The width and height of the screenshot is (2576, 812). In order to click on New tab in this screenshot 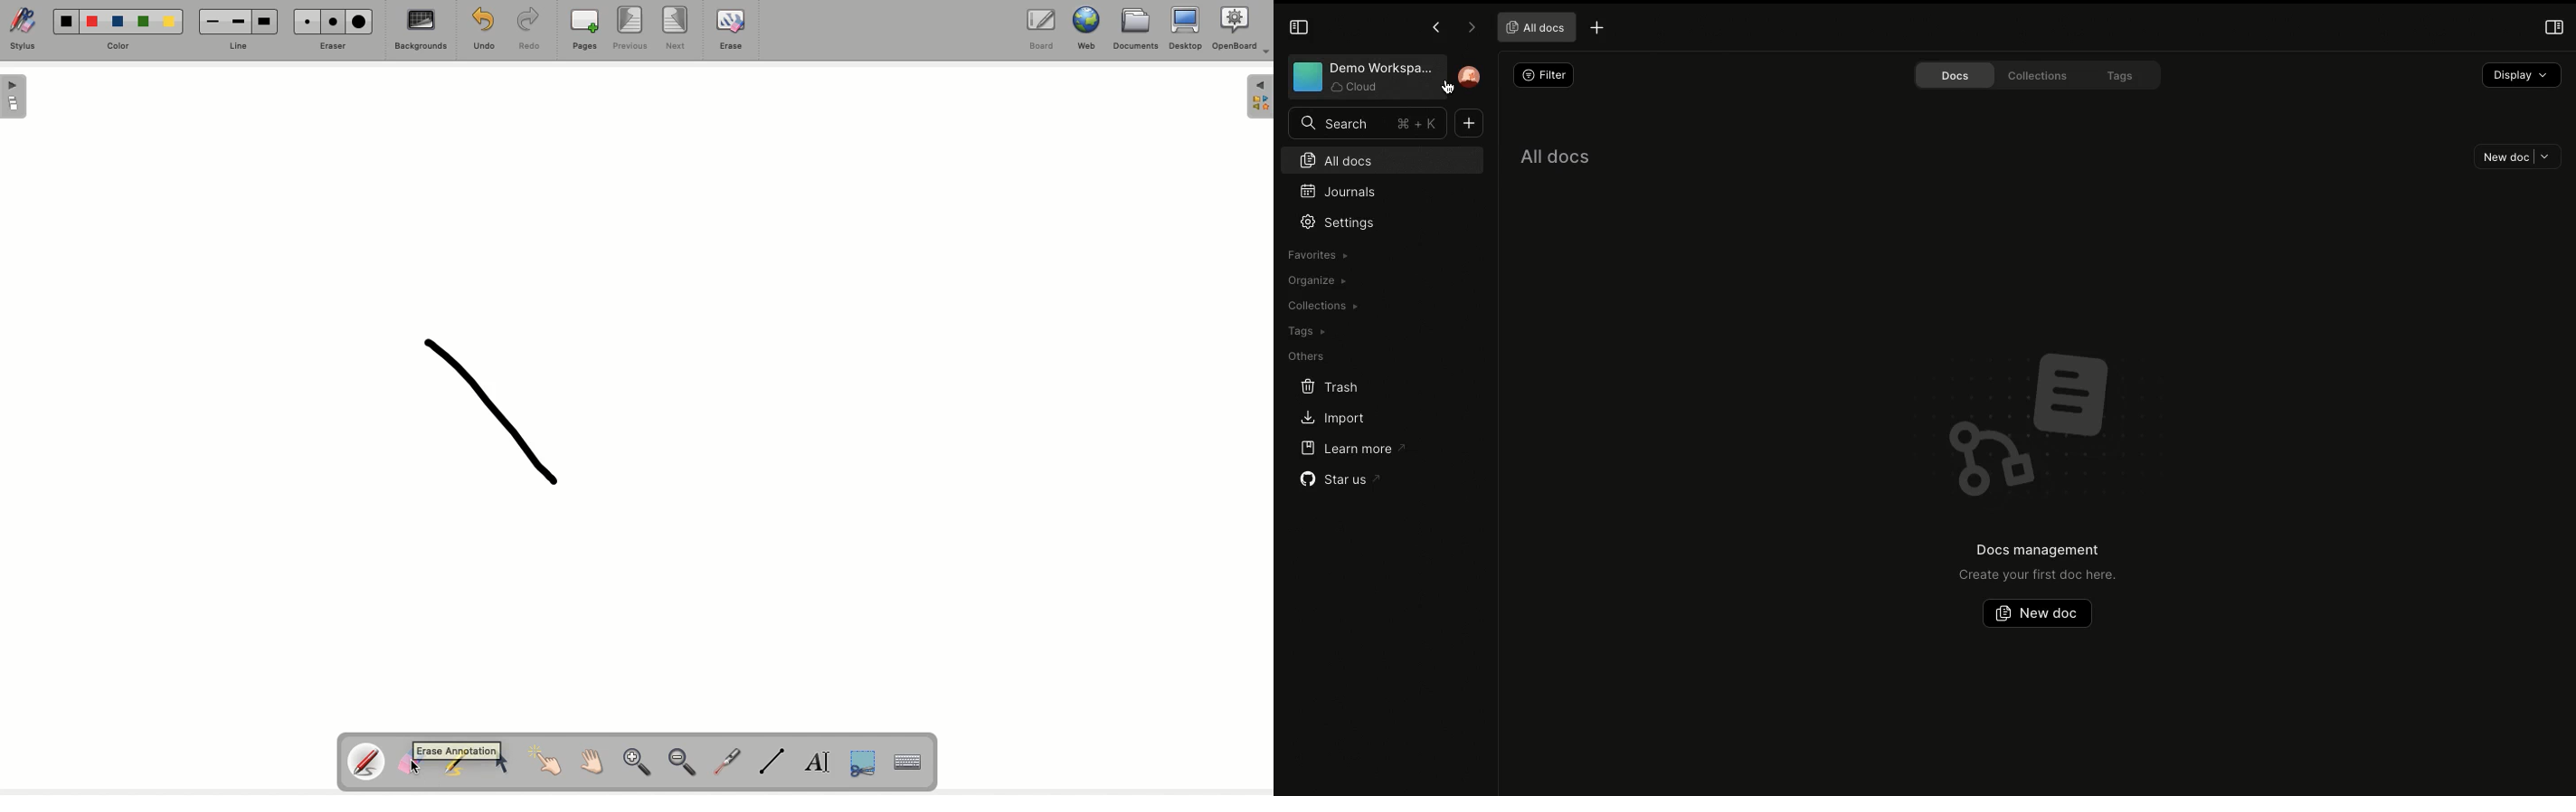, I will do `click(1597, 27)`.